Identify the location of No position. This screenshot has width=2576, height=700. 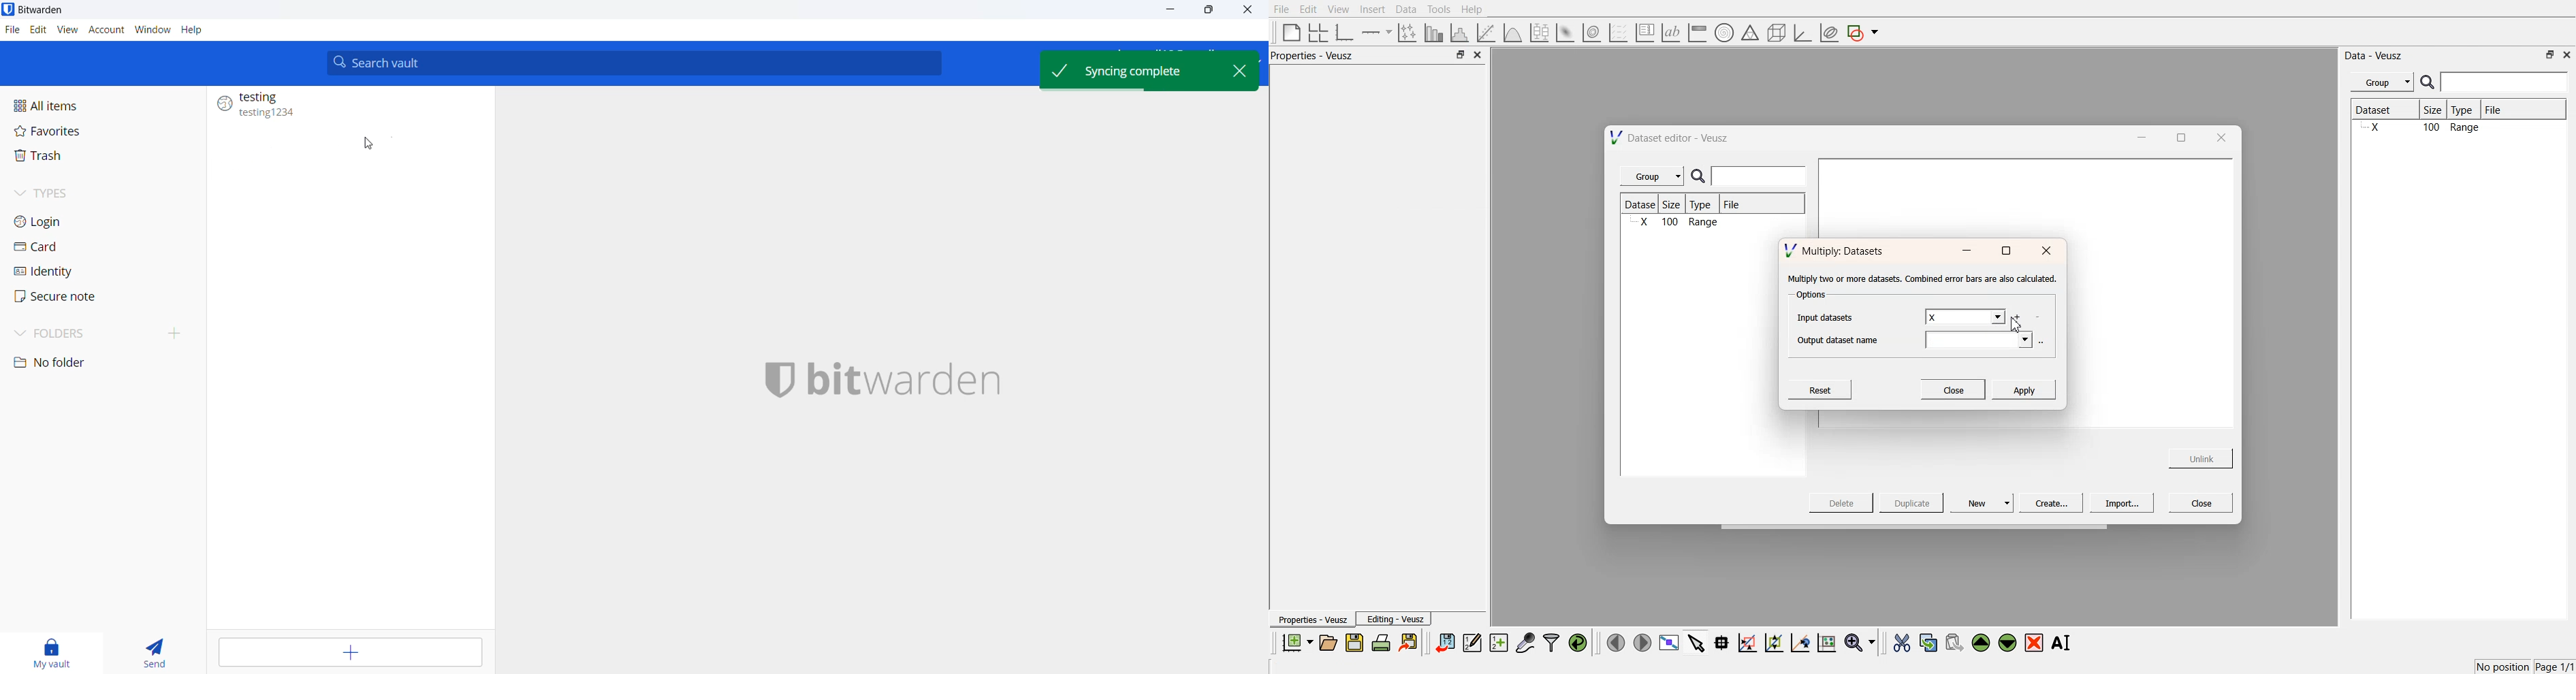
(2505, 665).